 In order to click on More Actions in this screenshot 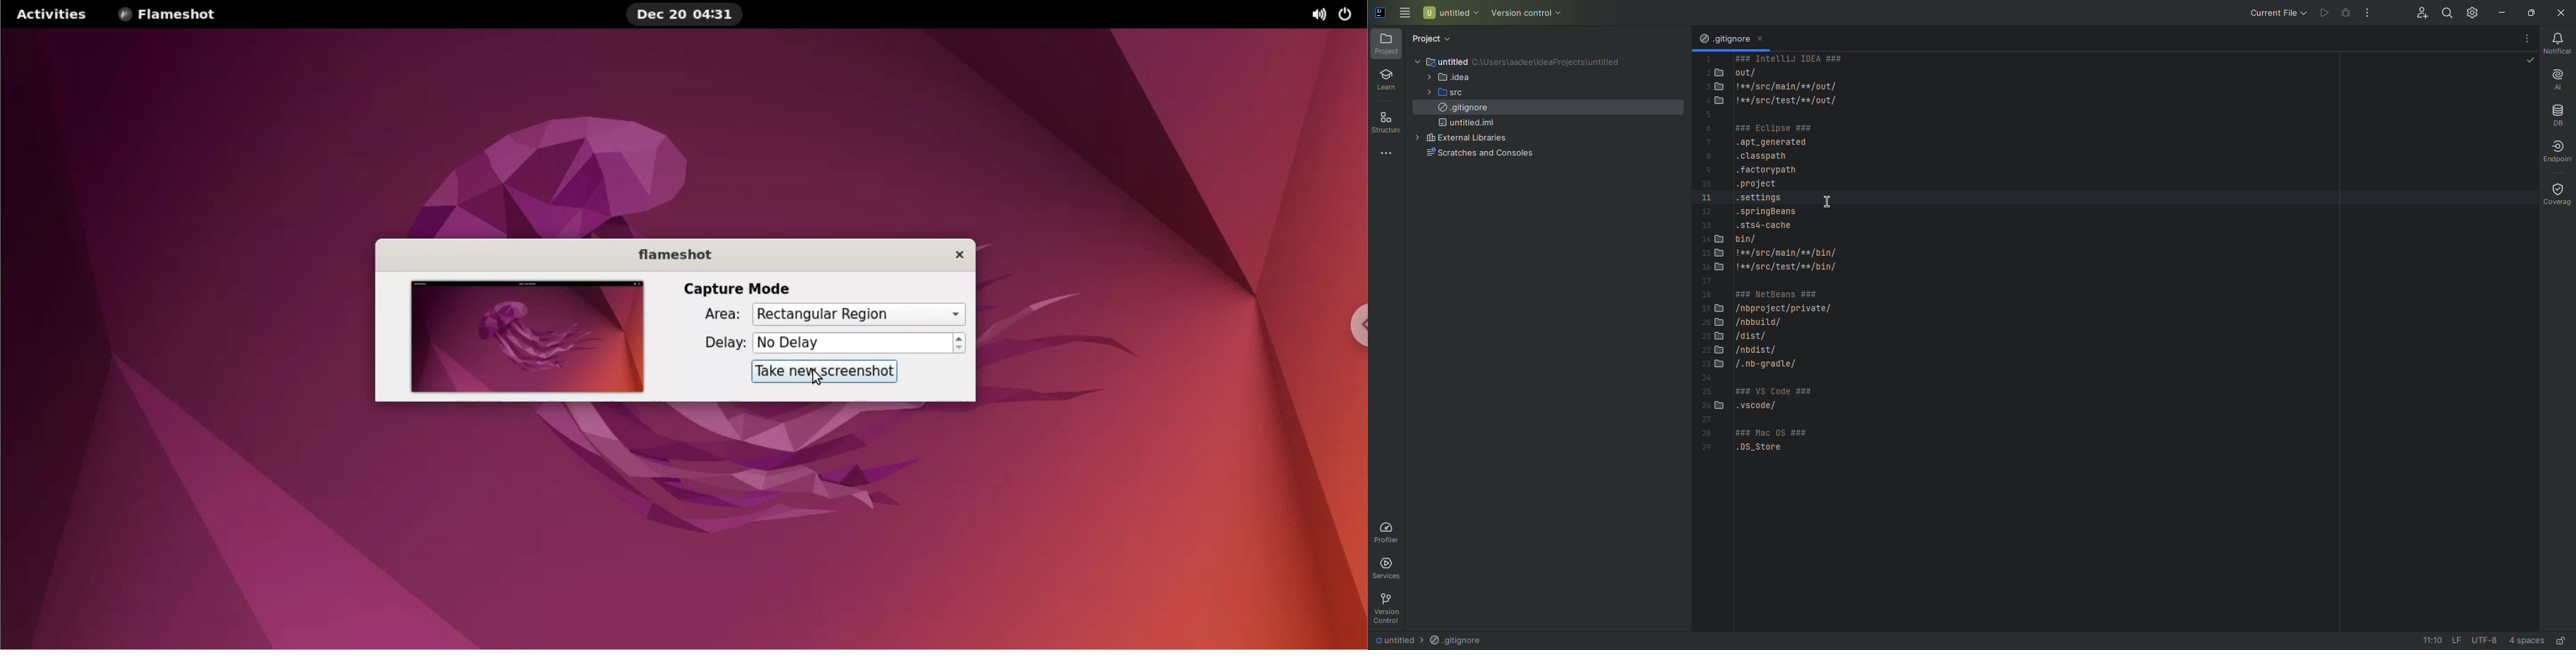, I will do `click(2366, 14)`.